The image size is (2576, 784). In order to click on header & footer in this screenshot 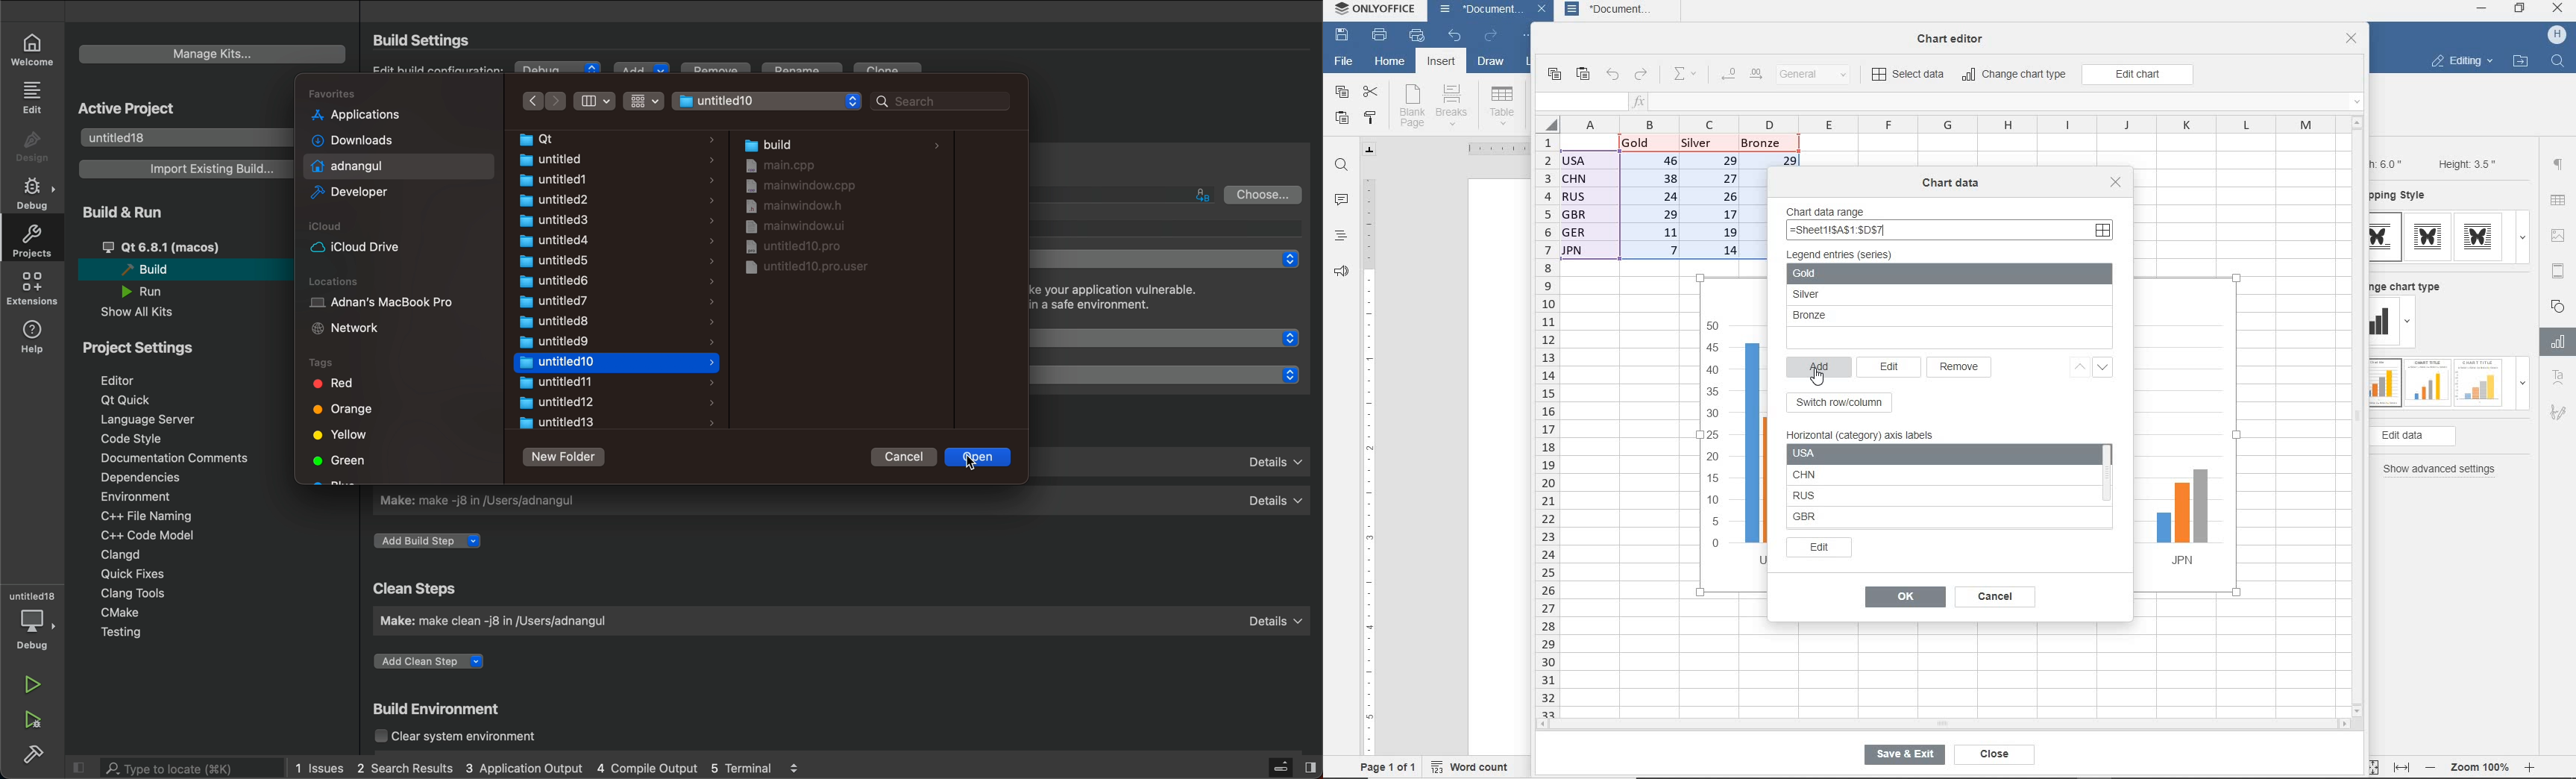, I will do `click(2557, 270)`.